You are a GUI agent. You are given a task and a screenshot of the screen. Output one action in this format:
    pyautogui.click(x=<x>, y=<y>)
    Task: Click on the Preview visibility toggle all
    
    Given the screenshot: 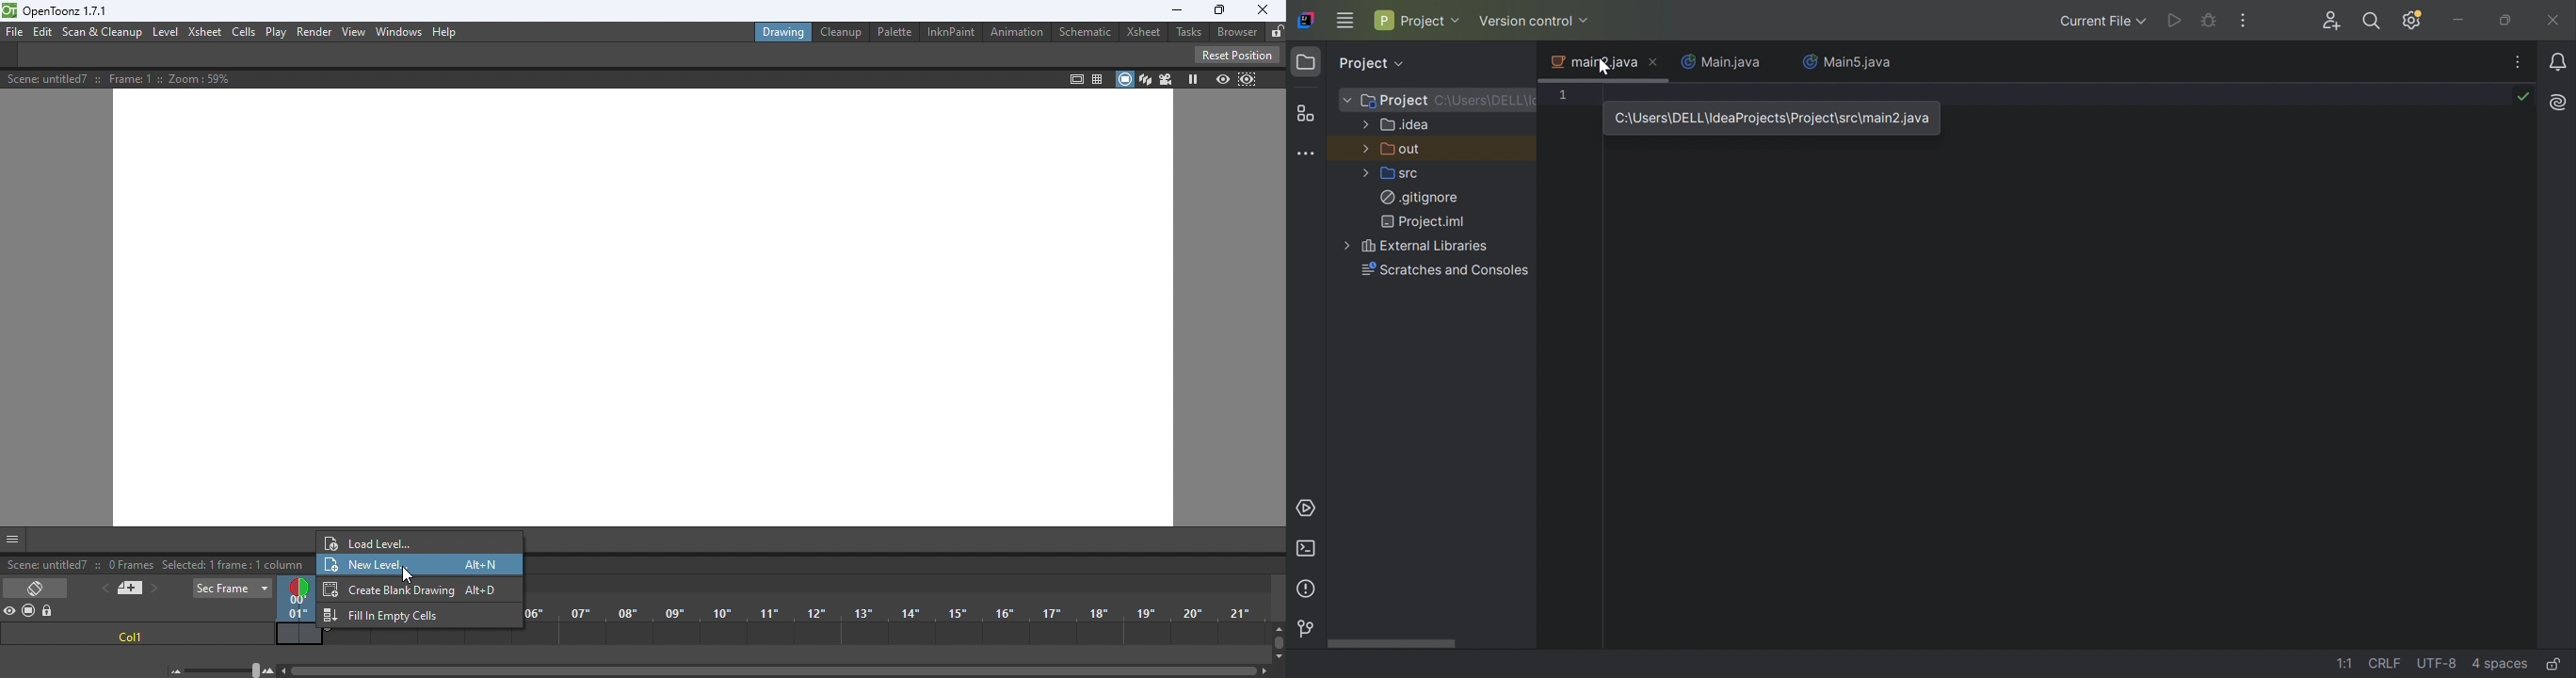 What is the action you would take?
    pyautogui.click(x=11, y=613)
    